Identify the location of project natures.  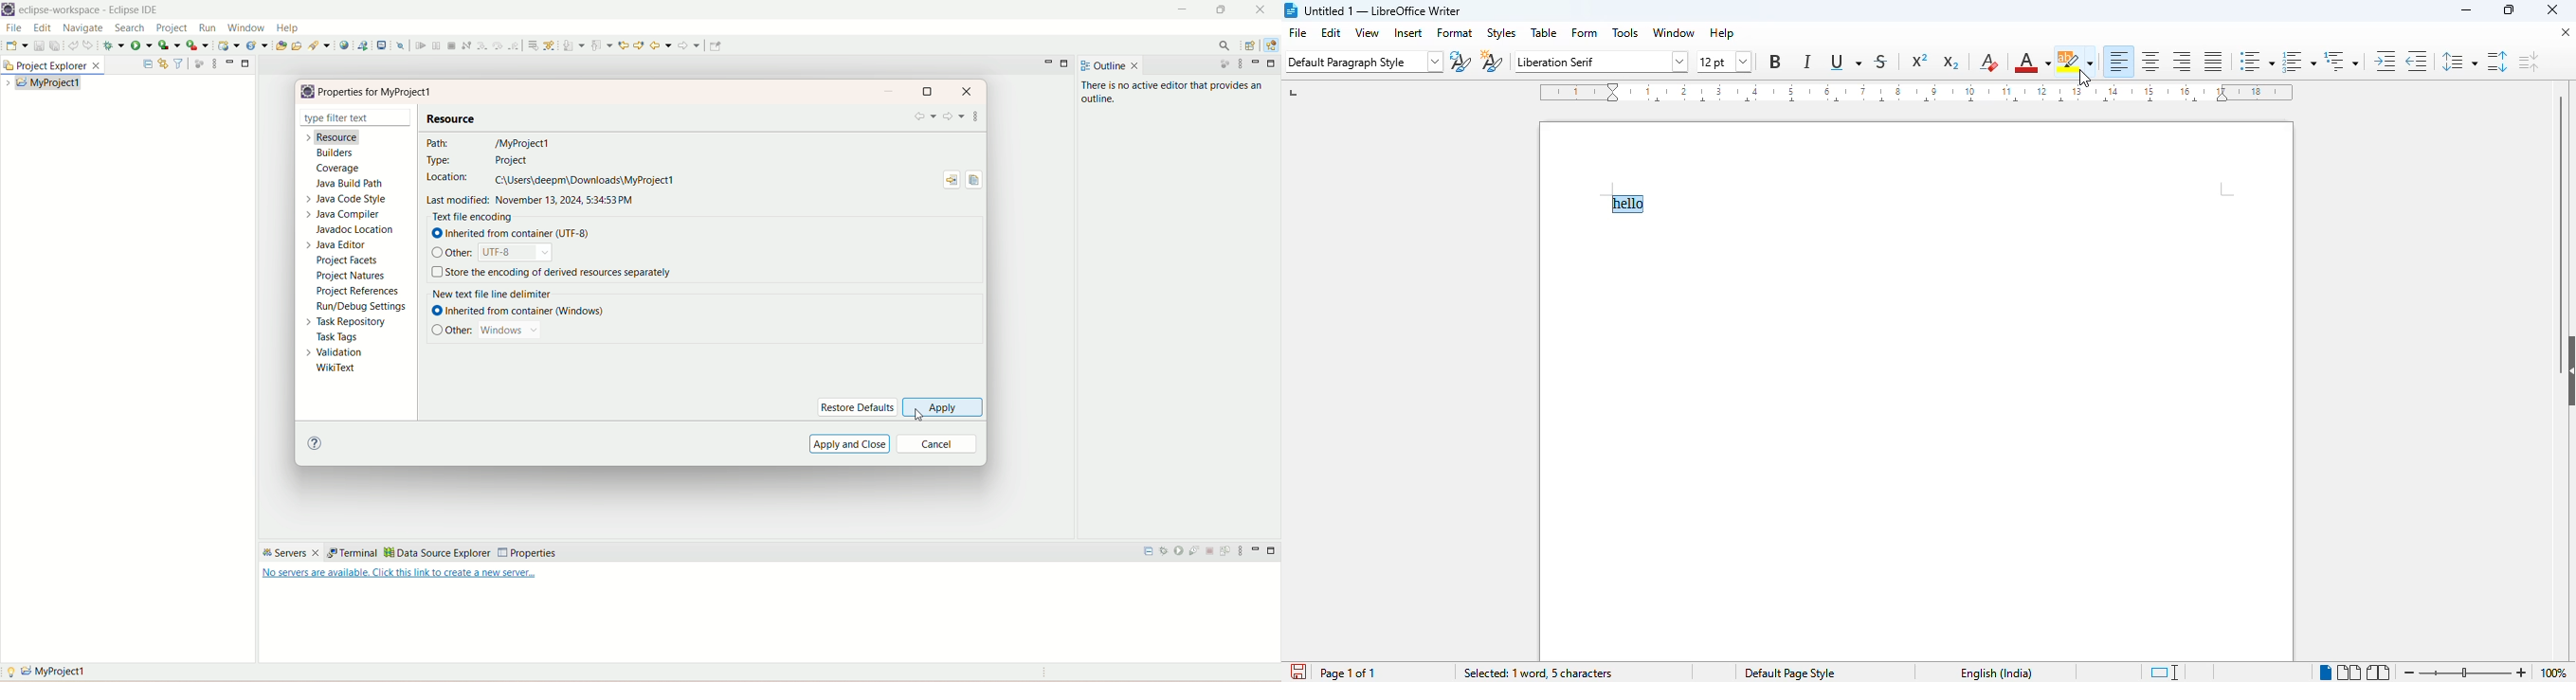
(353, 278).